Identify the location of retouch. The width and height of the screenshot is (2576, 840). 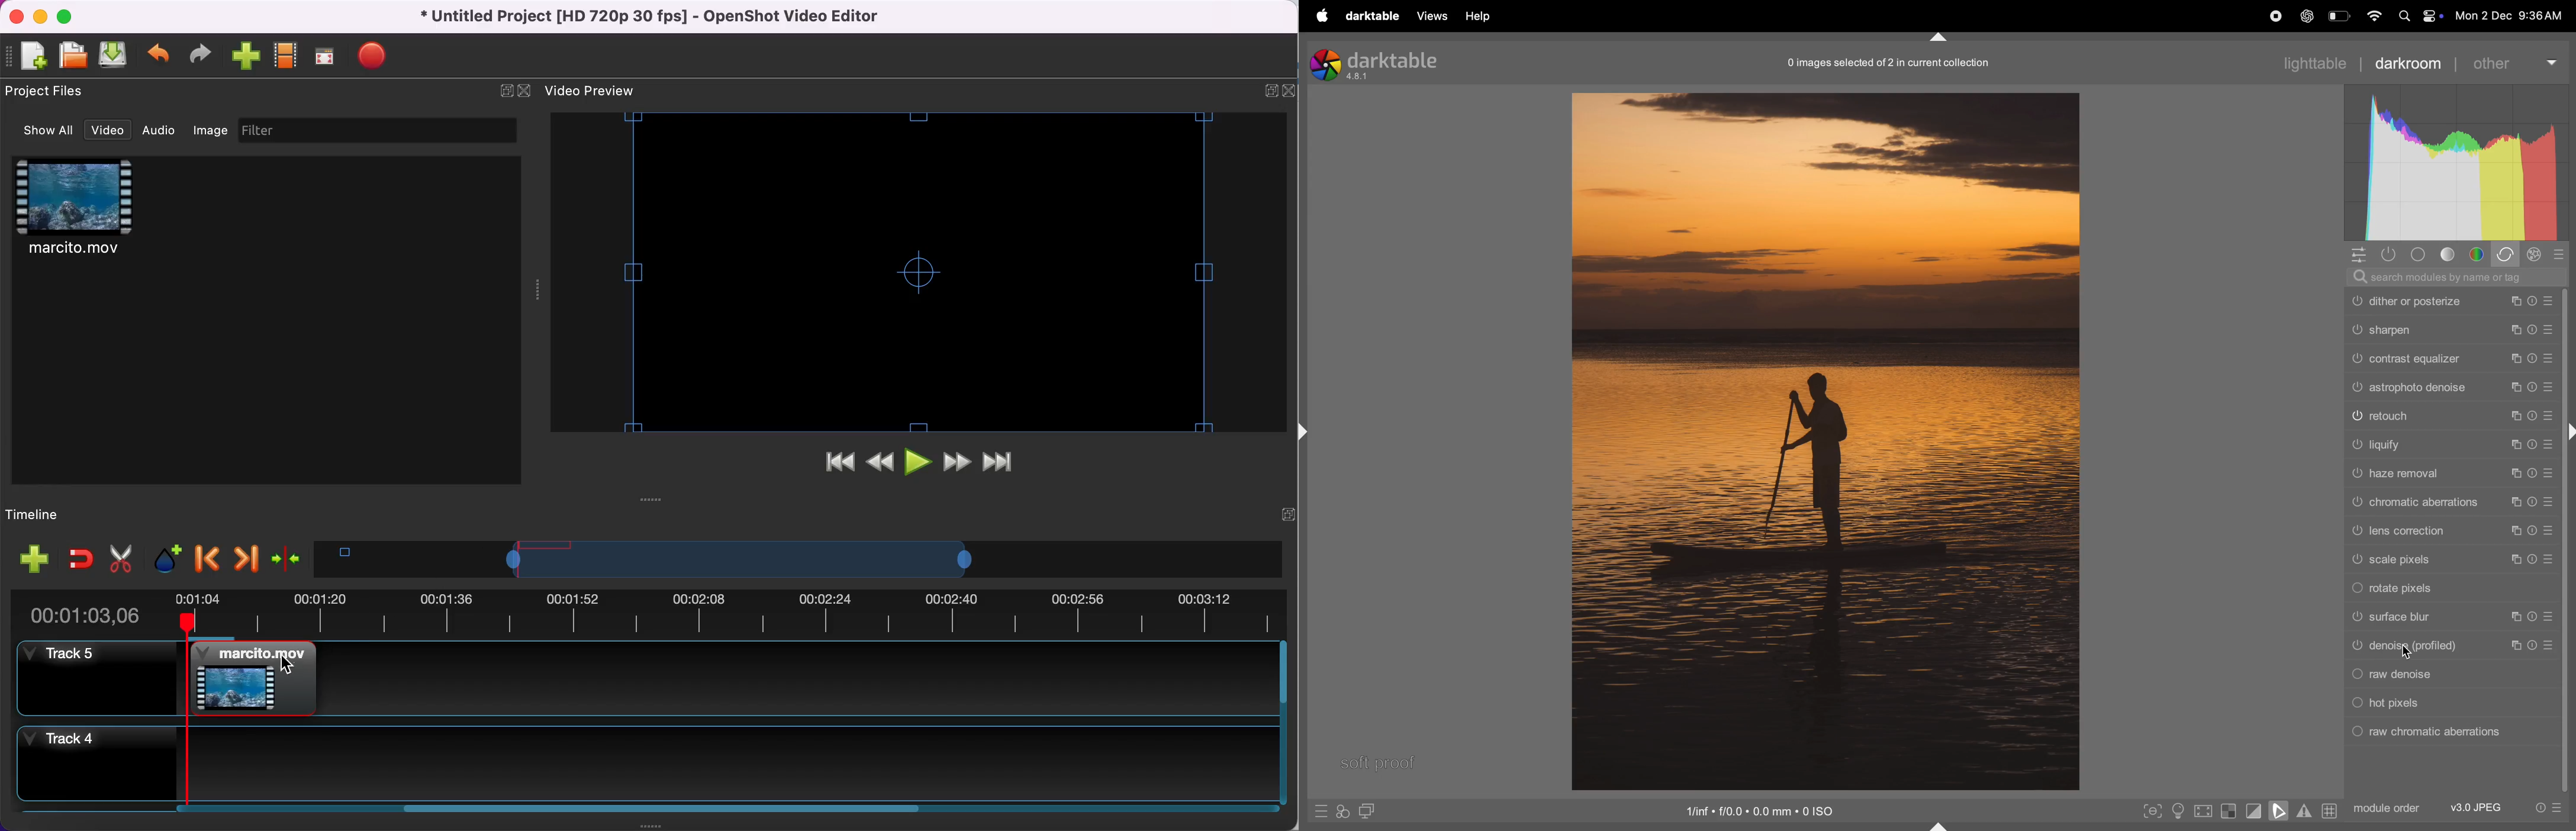
(2451, 416).